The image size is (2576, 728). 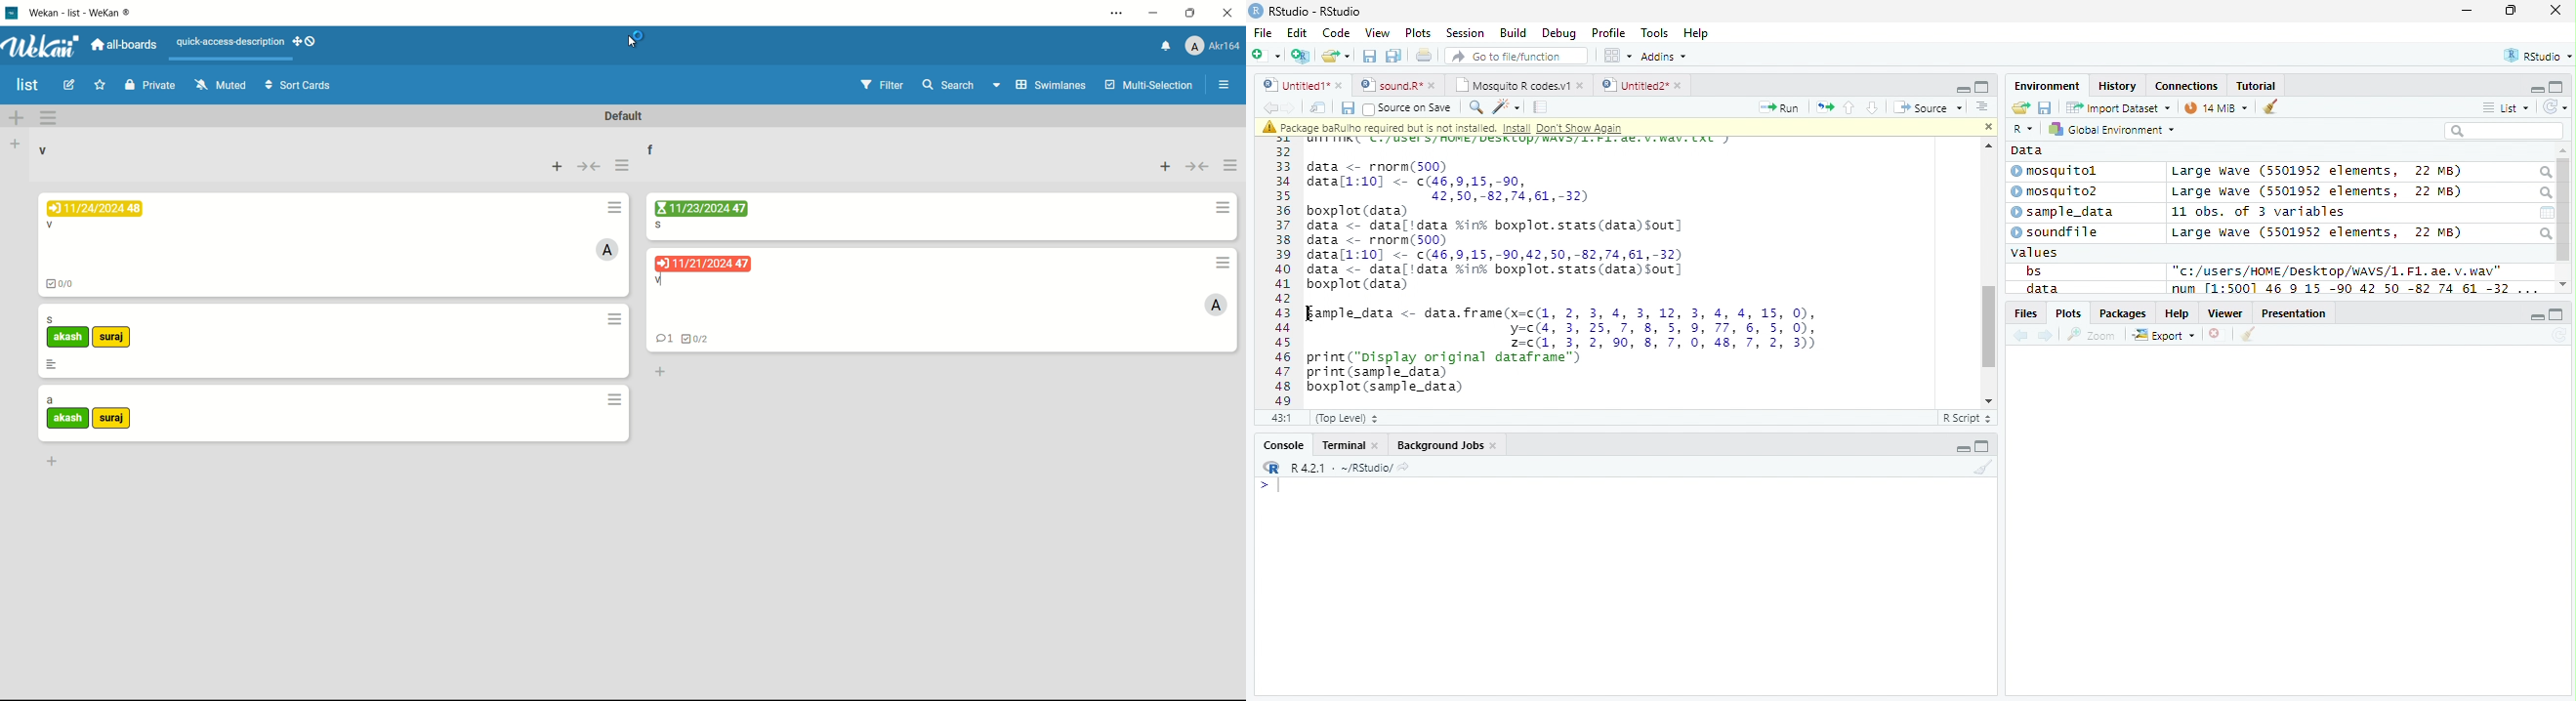 I want to click on Go to next session, so click(x=1873, y=108).